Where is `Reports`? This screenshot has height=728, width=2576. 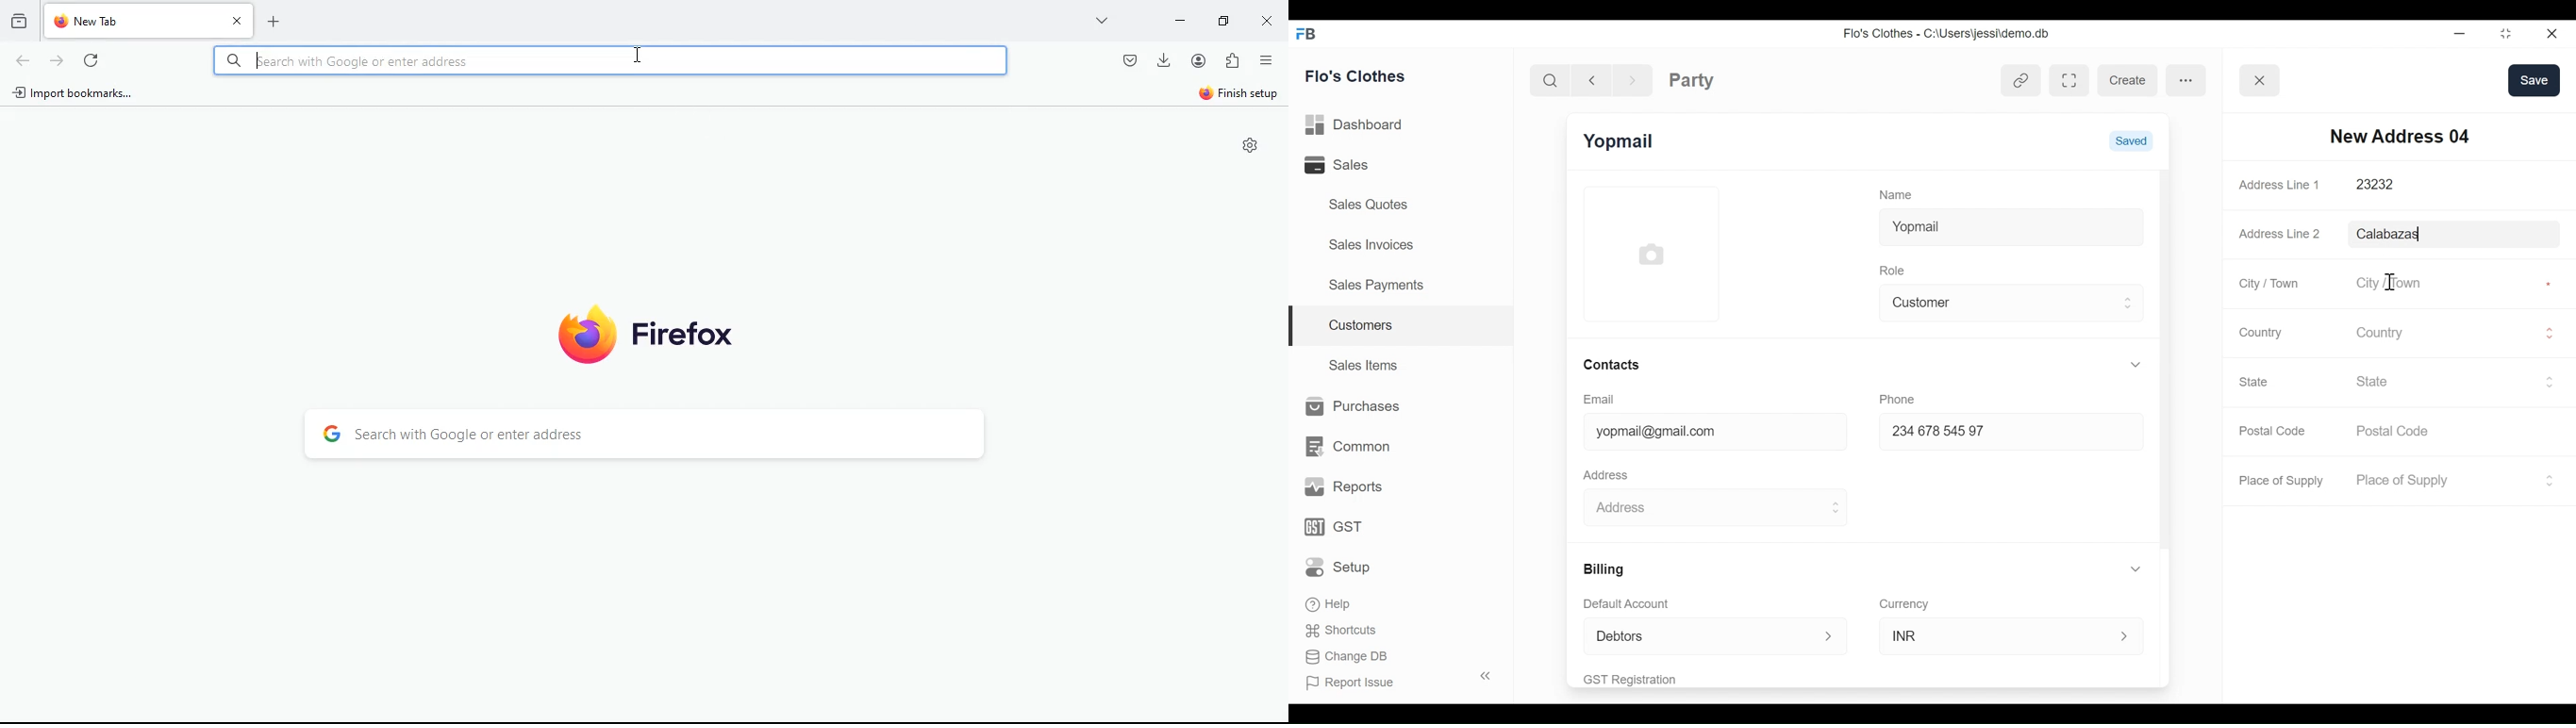
Reports is located at coordinates (1345, 487).